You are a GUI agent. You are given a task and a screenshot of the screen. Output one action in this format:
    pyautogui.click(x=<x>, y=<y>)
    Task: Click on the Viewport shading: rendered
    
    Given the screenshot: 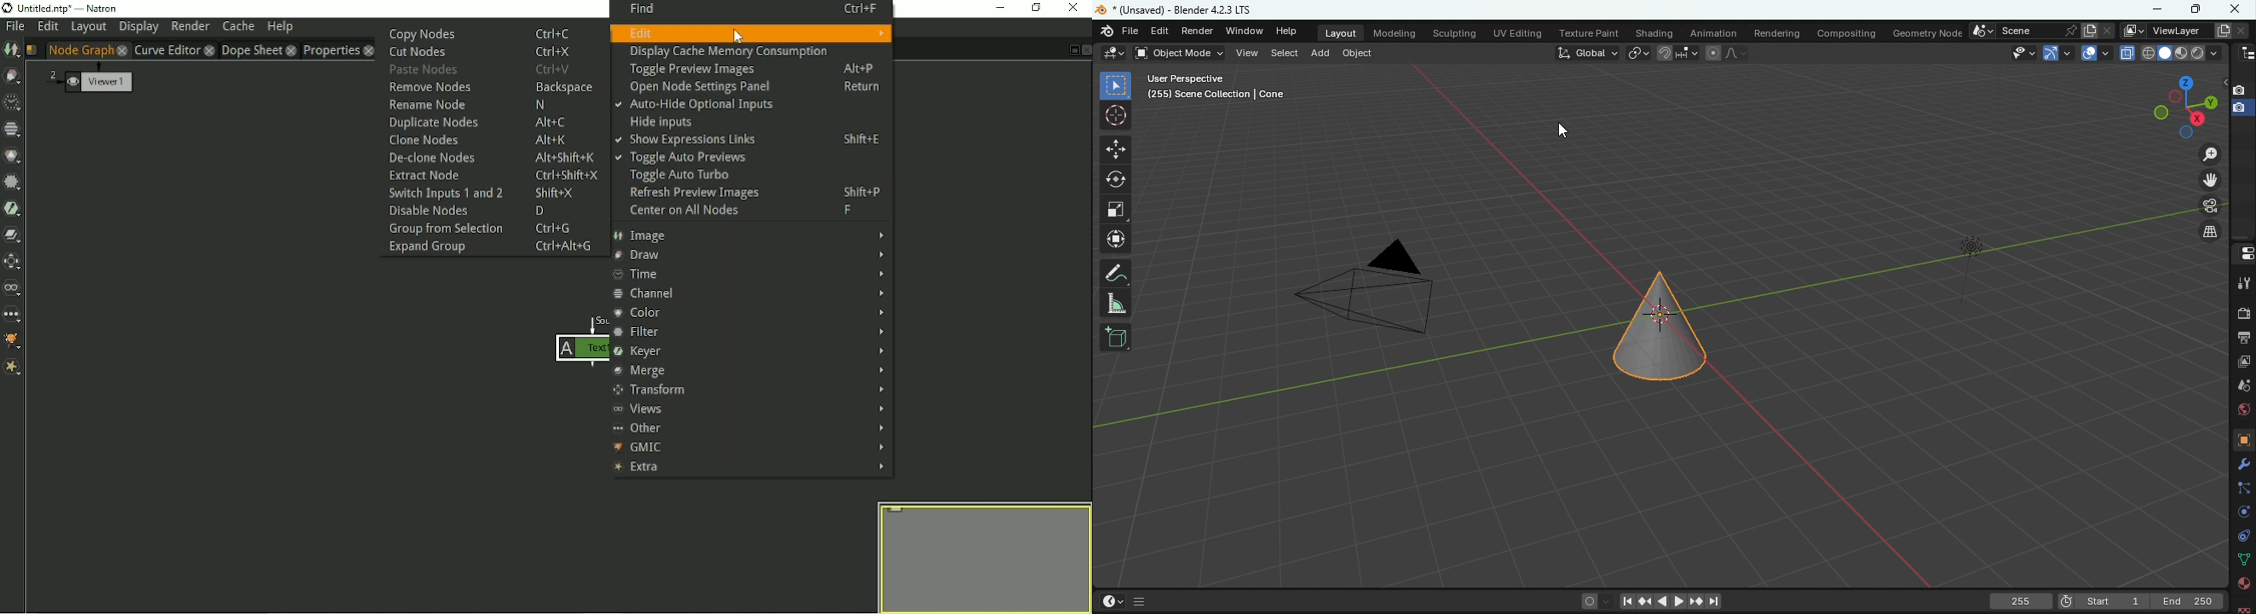 What is the action you would take?
    pyautogui.click(x=2197, y=53)
    